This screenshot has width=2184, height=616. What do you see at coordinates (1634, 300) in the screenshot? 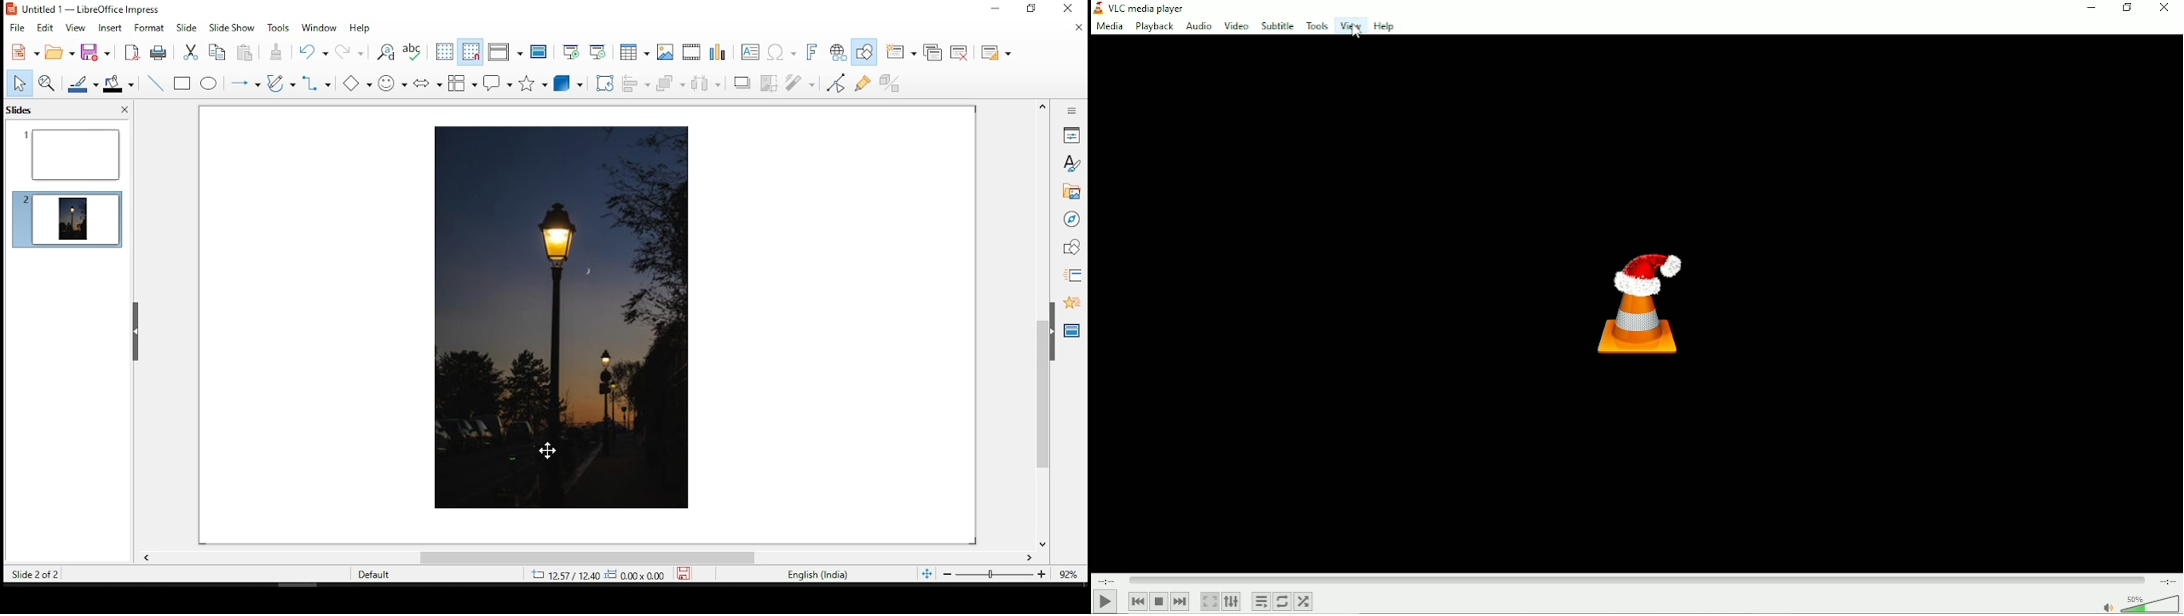
I see `vlc media player Logo` at bounding box center [1634, 300].